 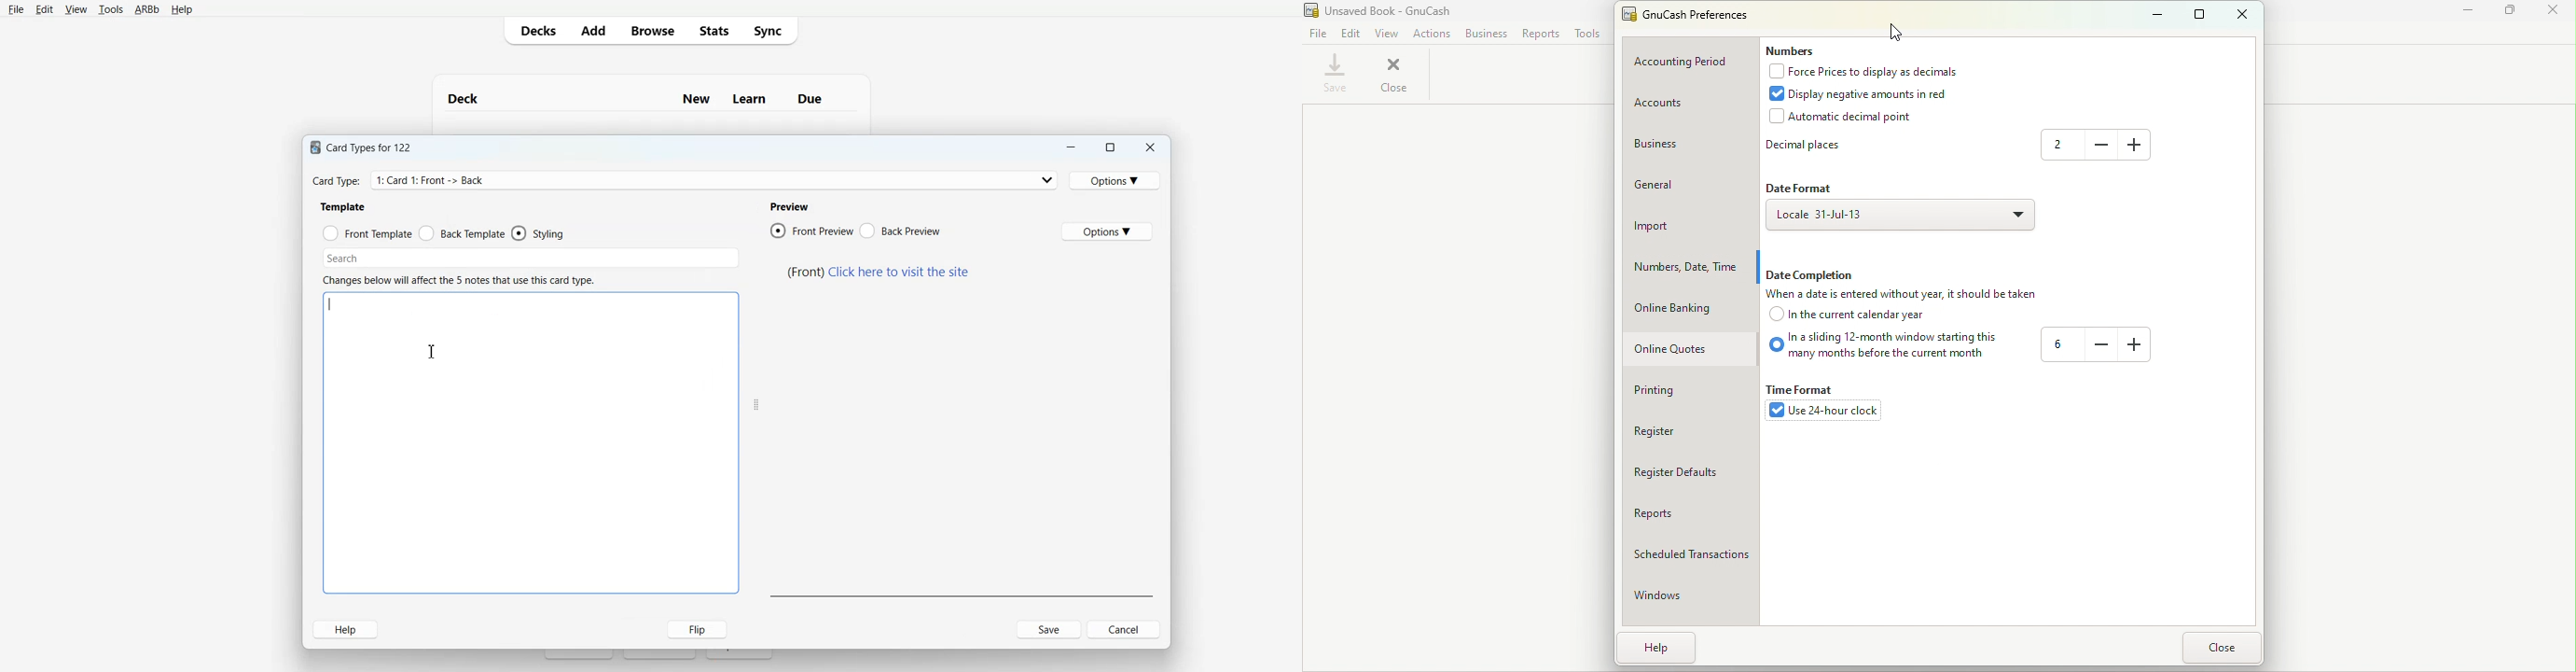 What do you see at coordinates (181, 10) in the screenshot?
I see `Help` at bounding box center [181, 10].